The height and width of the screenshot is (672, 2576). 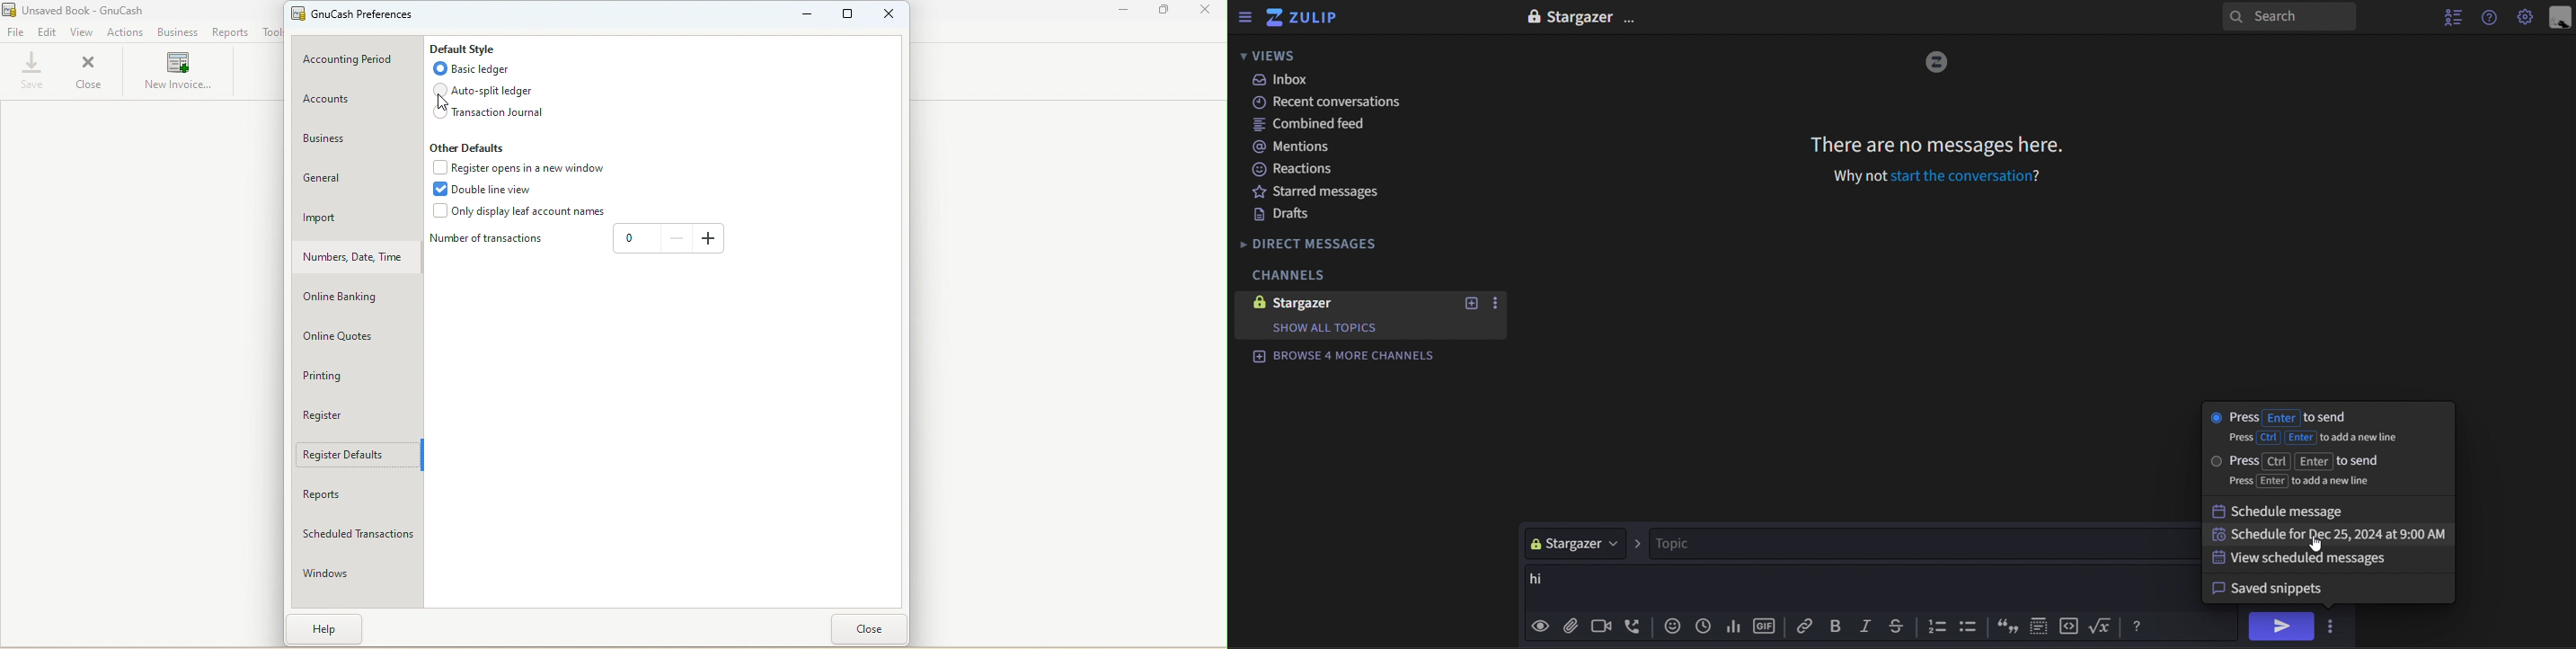 What do you see at coordinates (1332, 102) in the screenshot?
I see `recent conversations` at bounding box center [1332, 102].